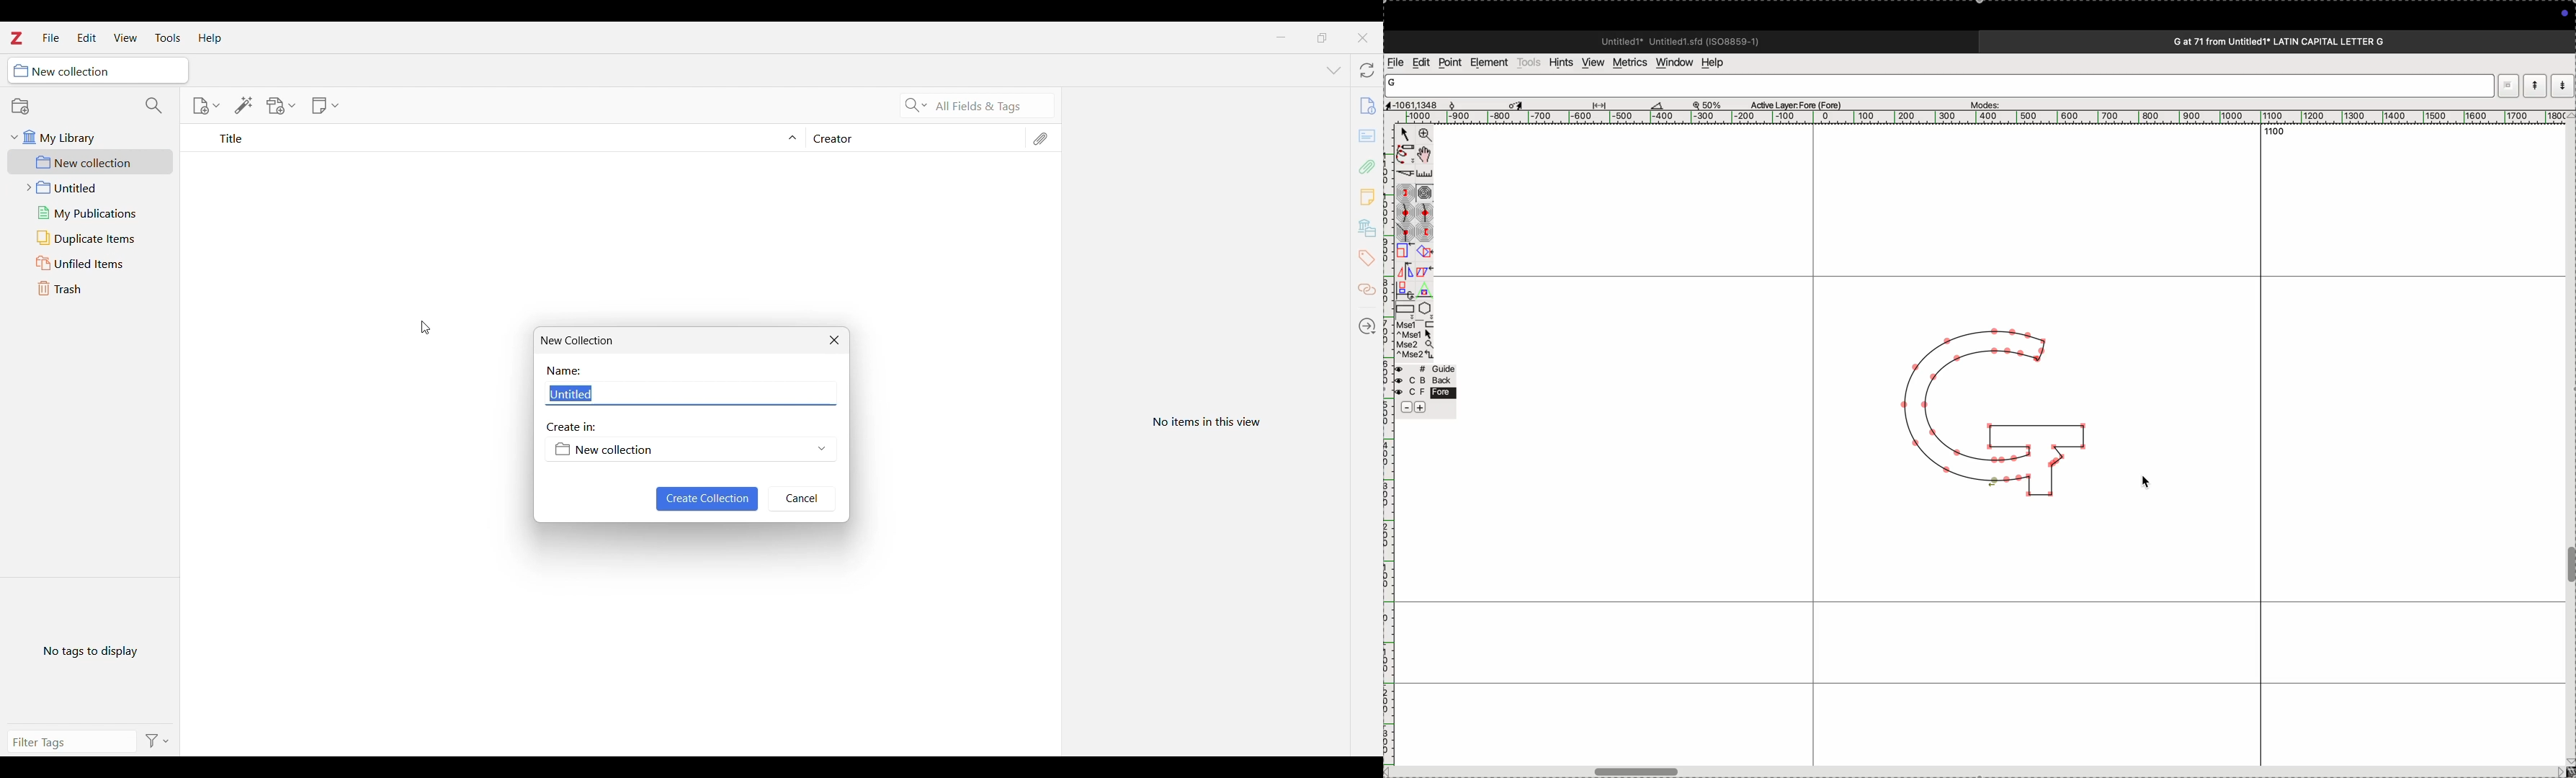  What do you see at coordinates (689, 392) in the screenshot?
I see `Typing name of new collection` at bounding box center [689, 392].